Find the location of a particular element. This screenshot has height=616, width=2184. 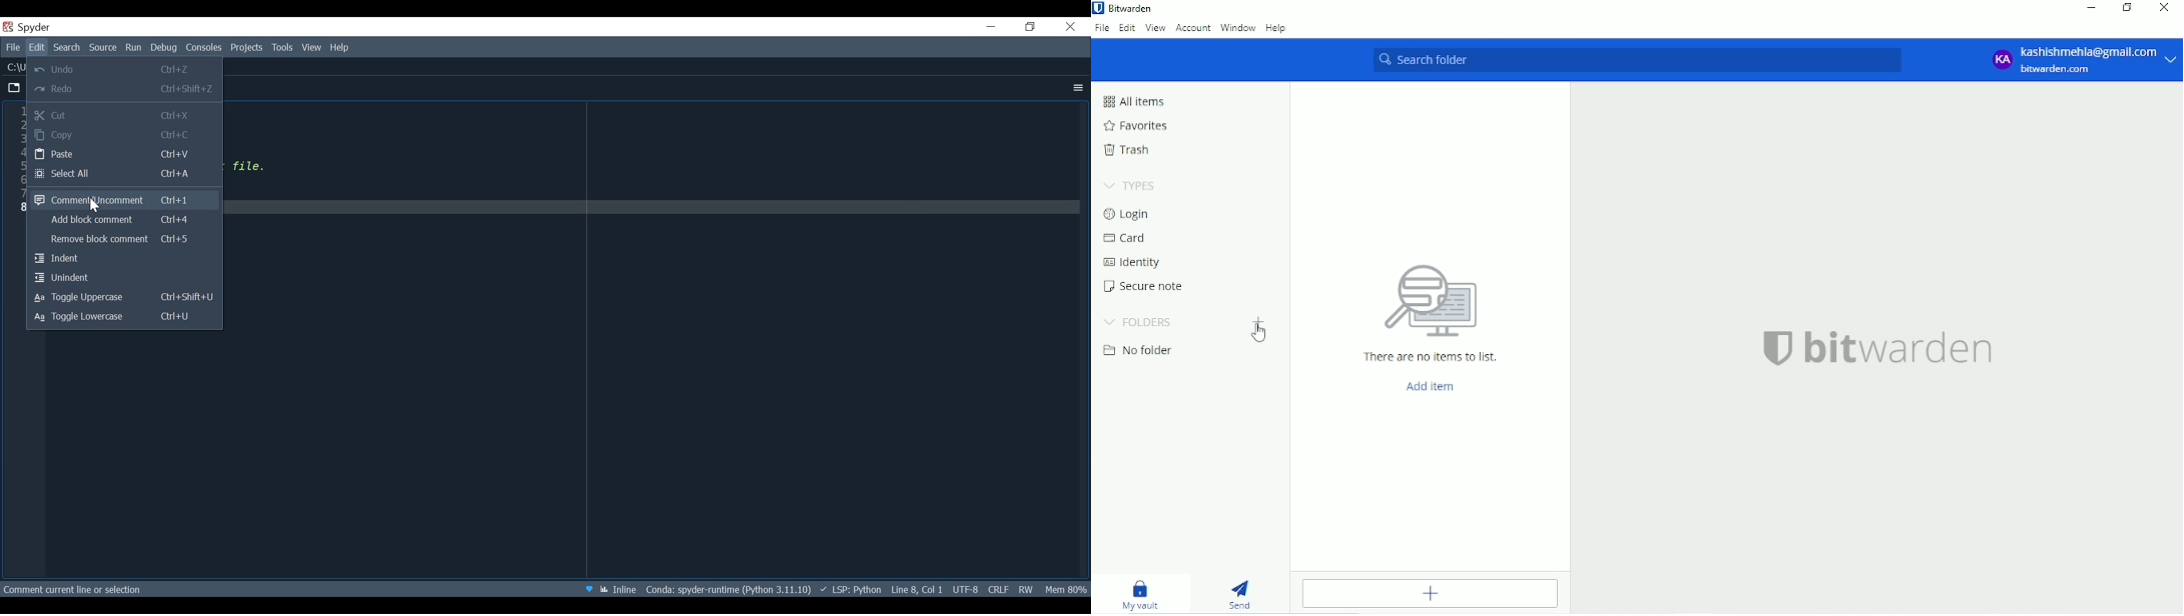

Paste is located at coordinates (124, 155).